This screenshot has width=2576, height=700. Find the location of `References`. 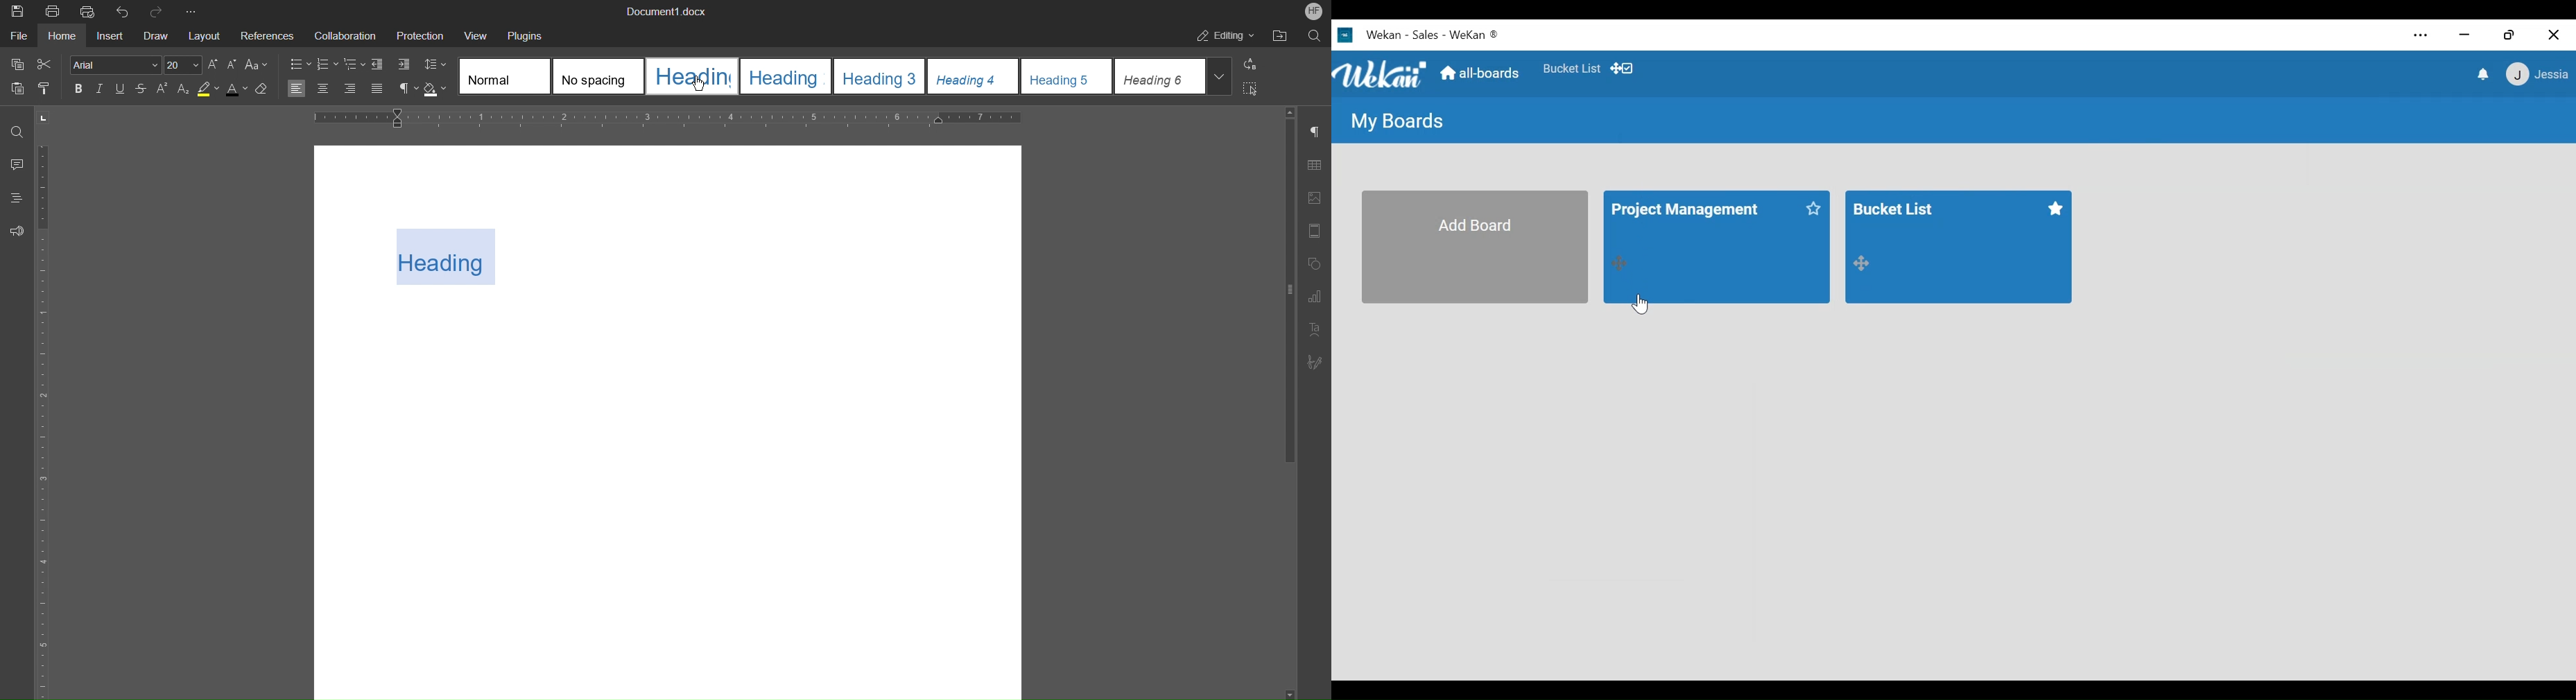

References is located at coordinates (265, 35).